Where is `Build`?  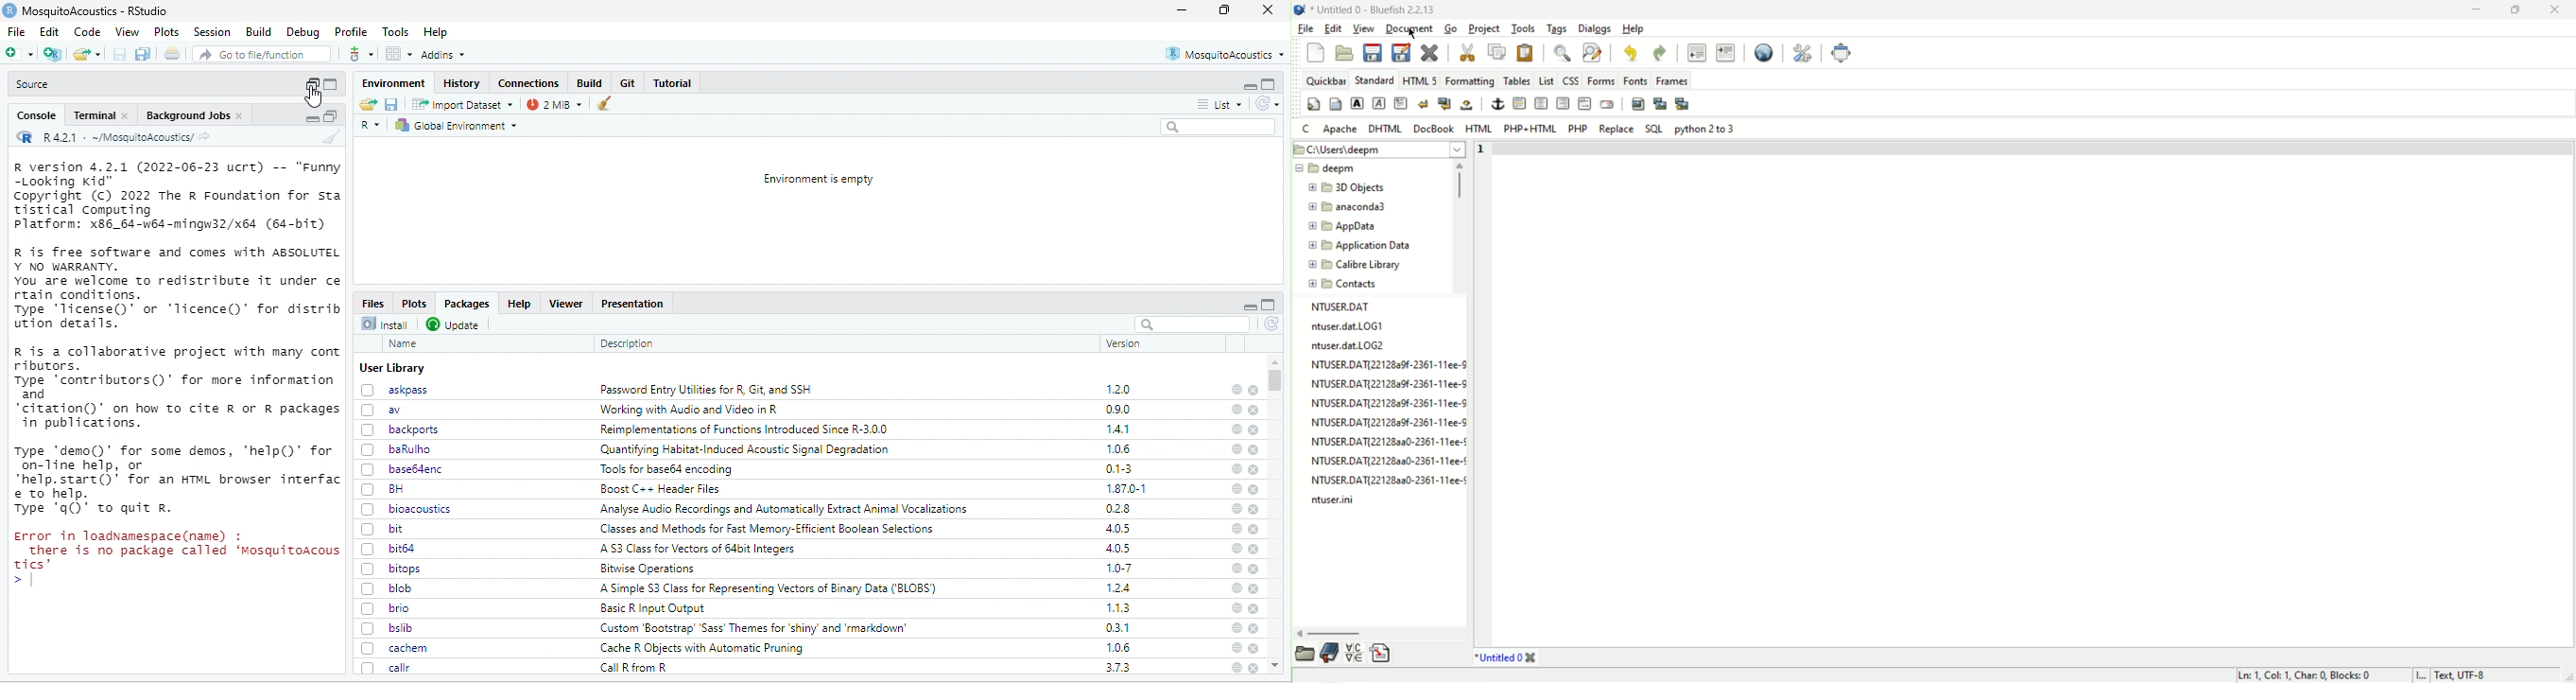 Build is located at coordinates (590, 82).